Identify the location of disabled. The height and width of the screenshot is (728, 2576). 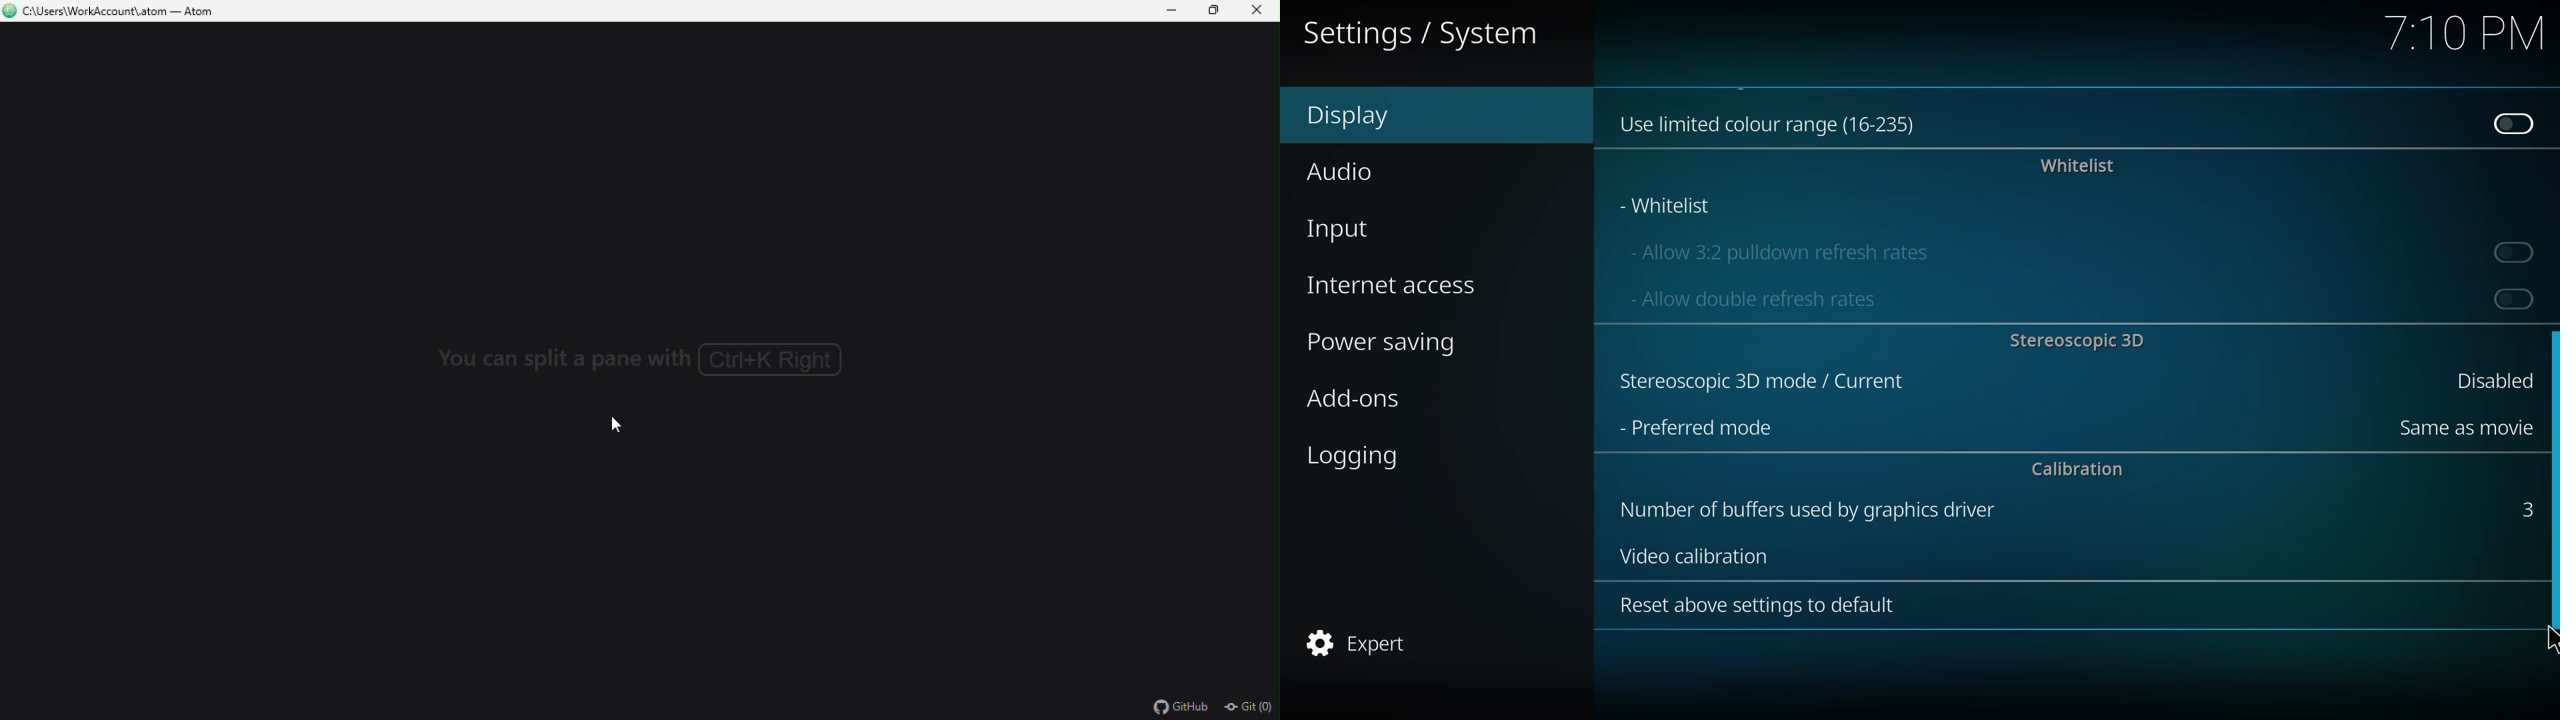
(2511, 123).